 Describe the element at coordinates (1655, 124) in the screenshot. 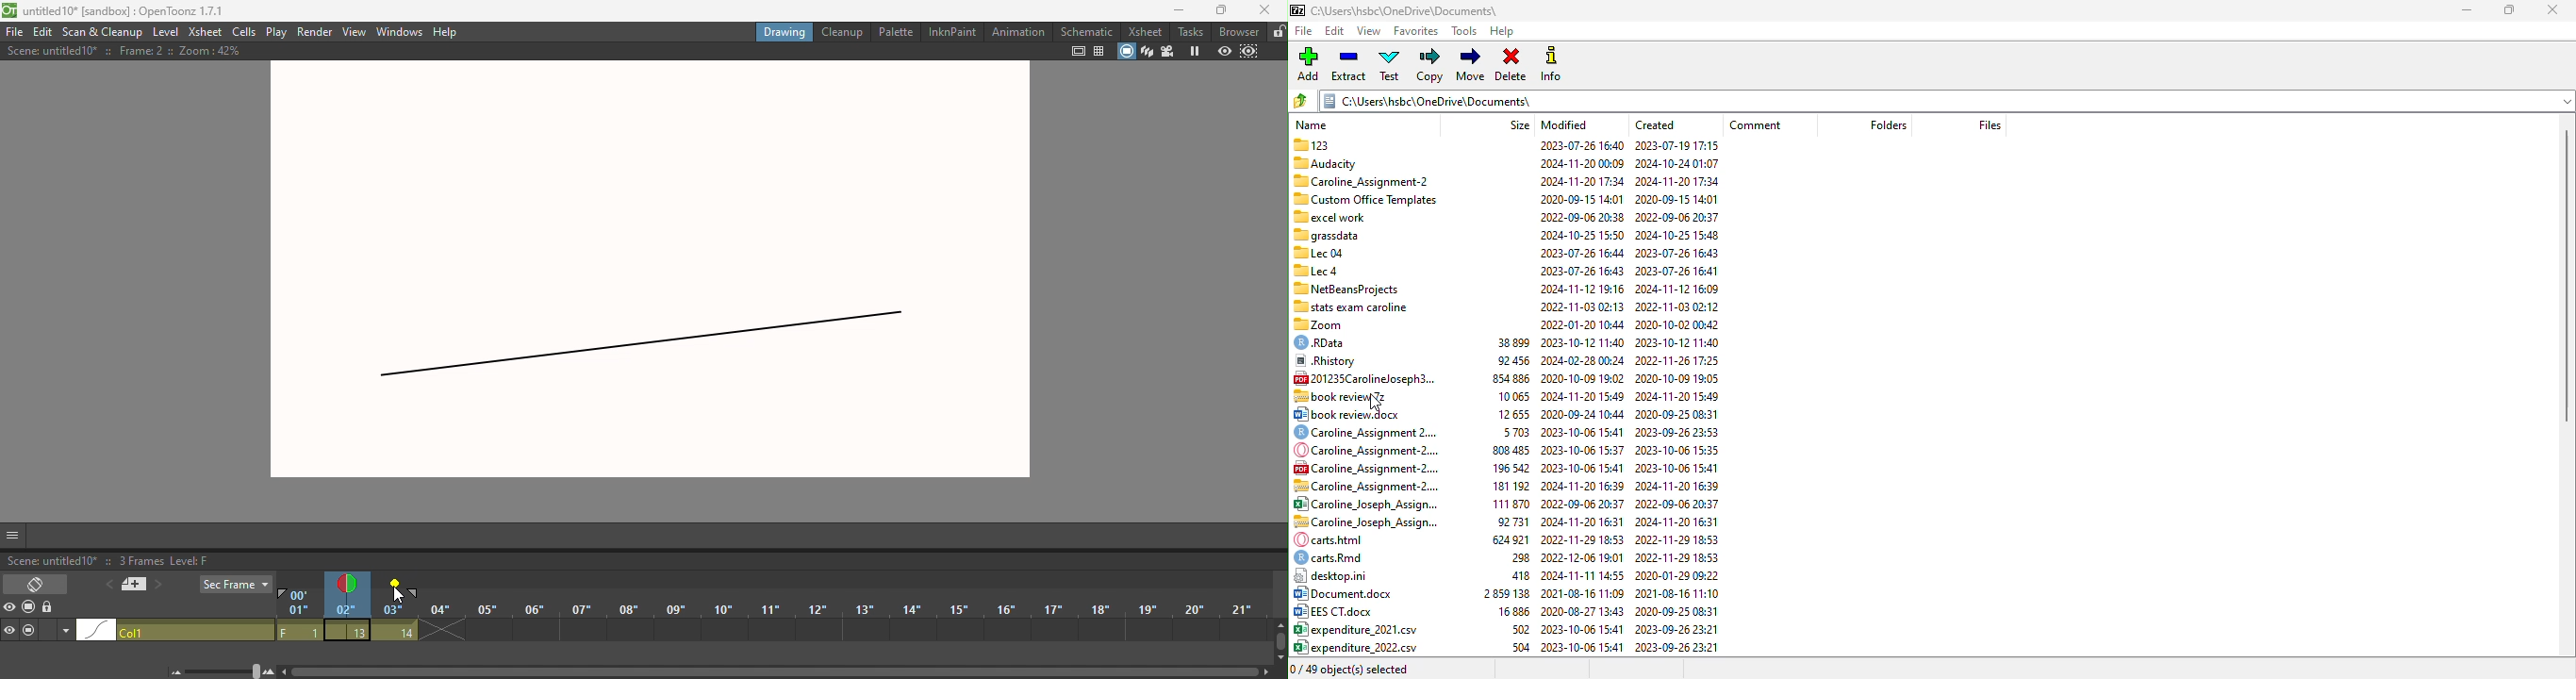

I see `created` at that location.